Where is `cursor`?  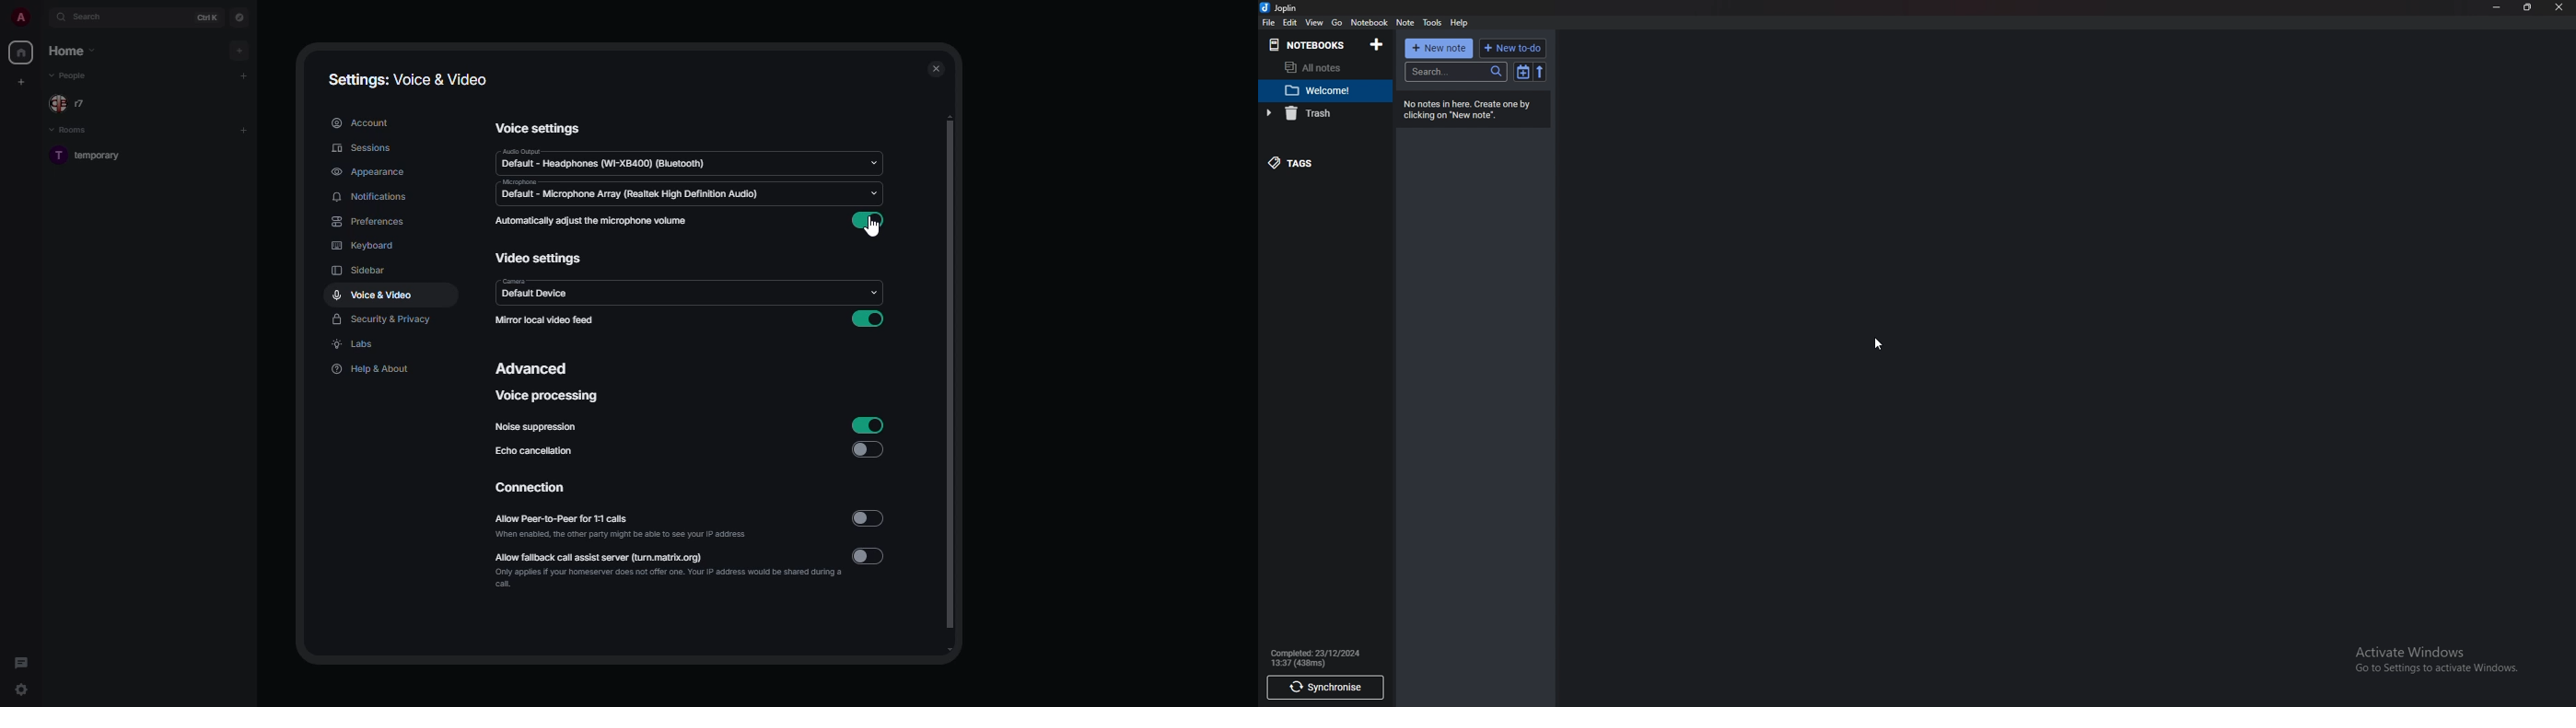
cursor is located at coordinates (874, 231).